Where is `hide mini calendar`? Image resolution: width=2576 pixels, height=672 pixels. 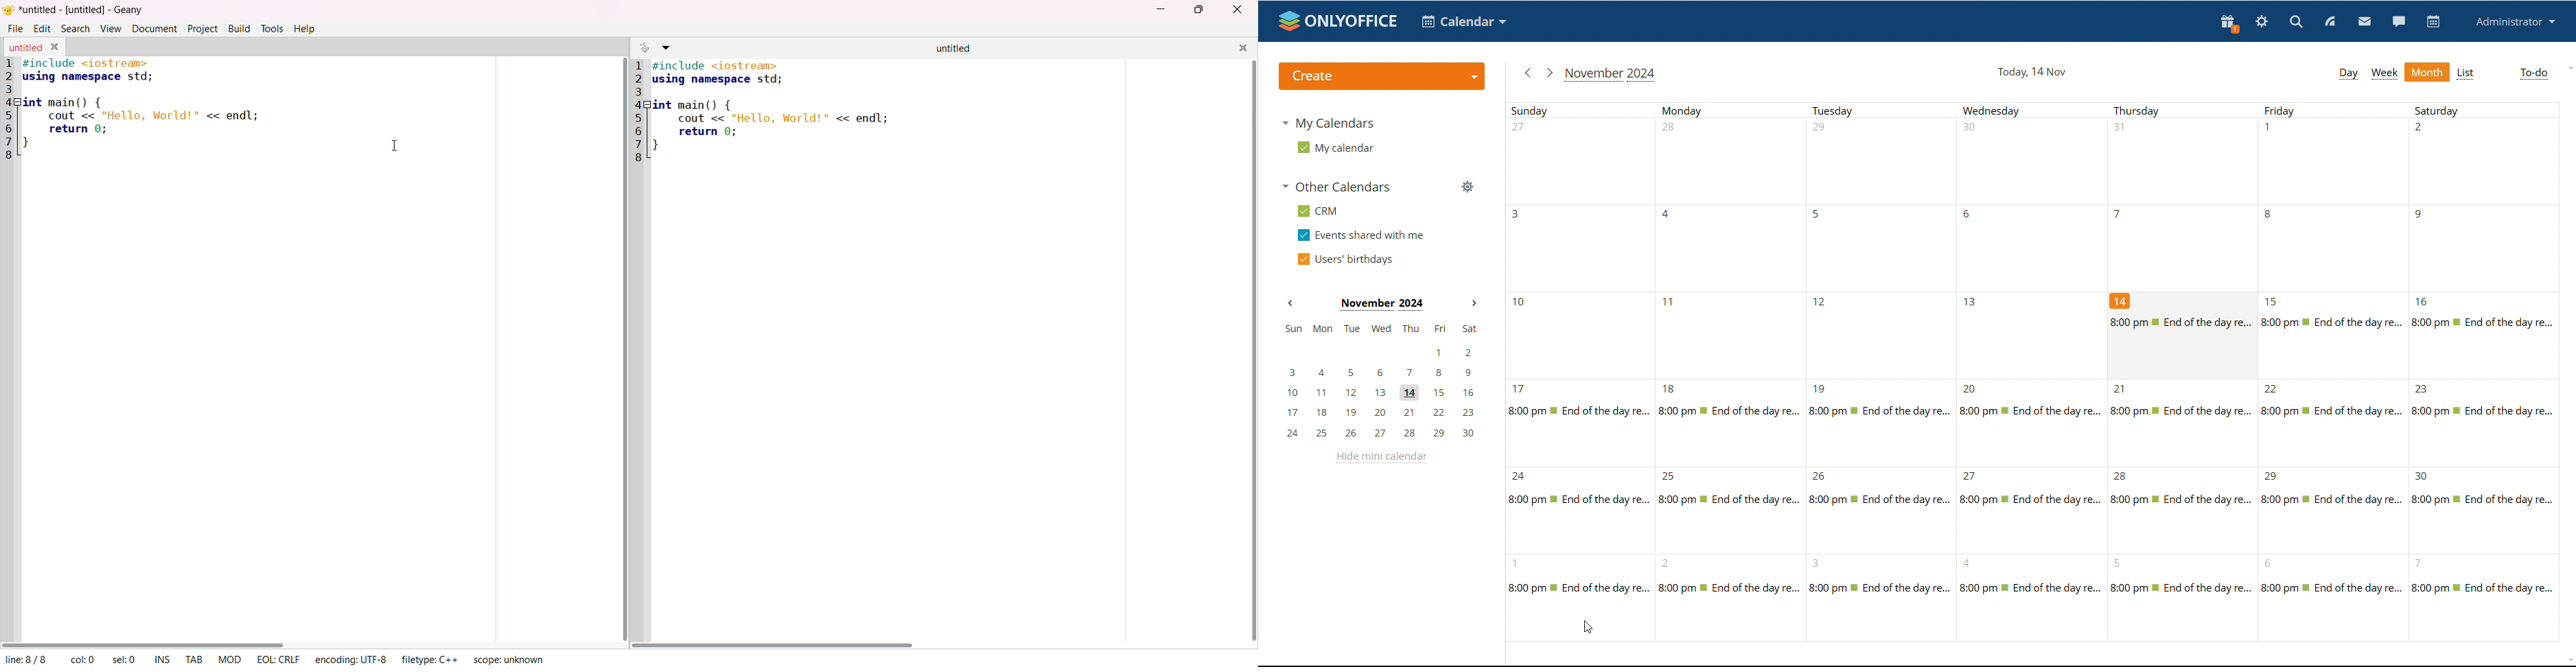 hide mini calendar is located at coordinates (1381, 457).